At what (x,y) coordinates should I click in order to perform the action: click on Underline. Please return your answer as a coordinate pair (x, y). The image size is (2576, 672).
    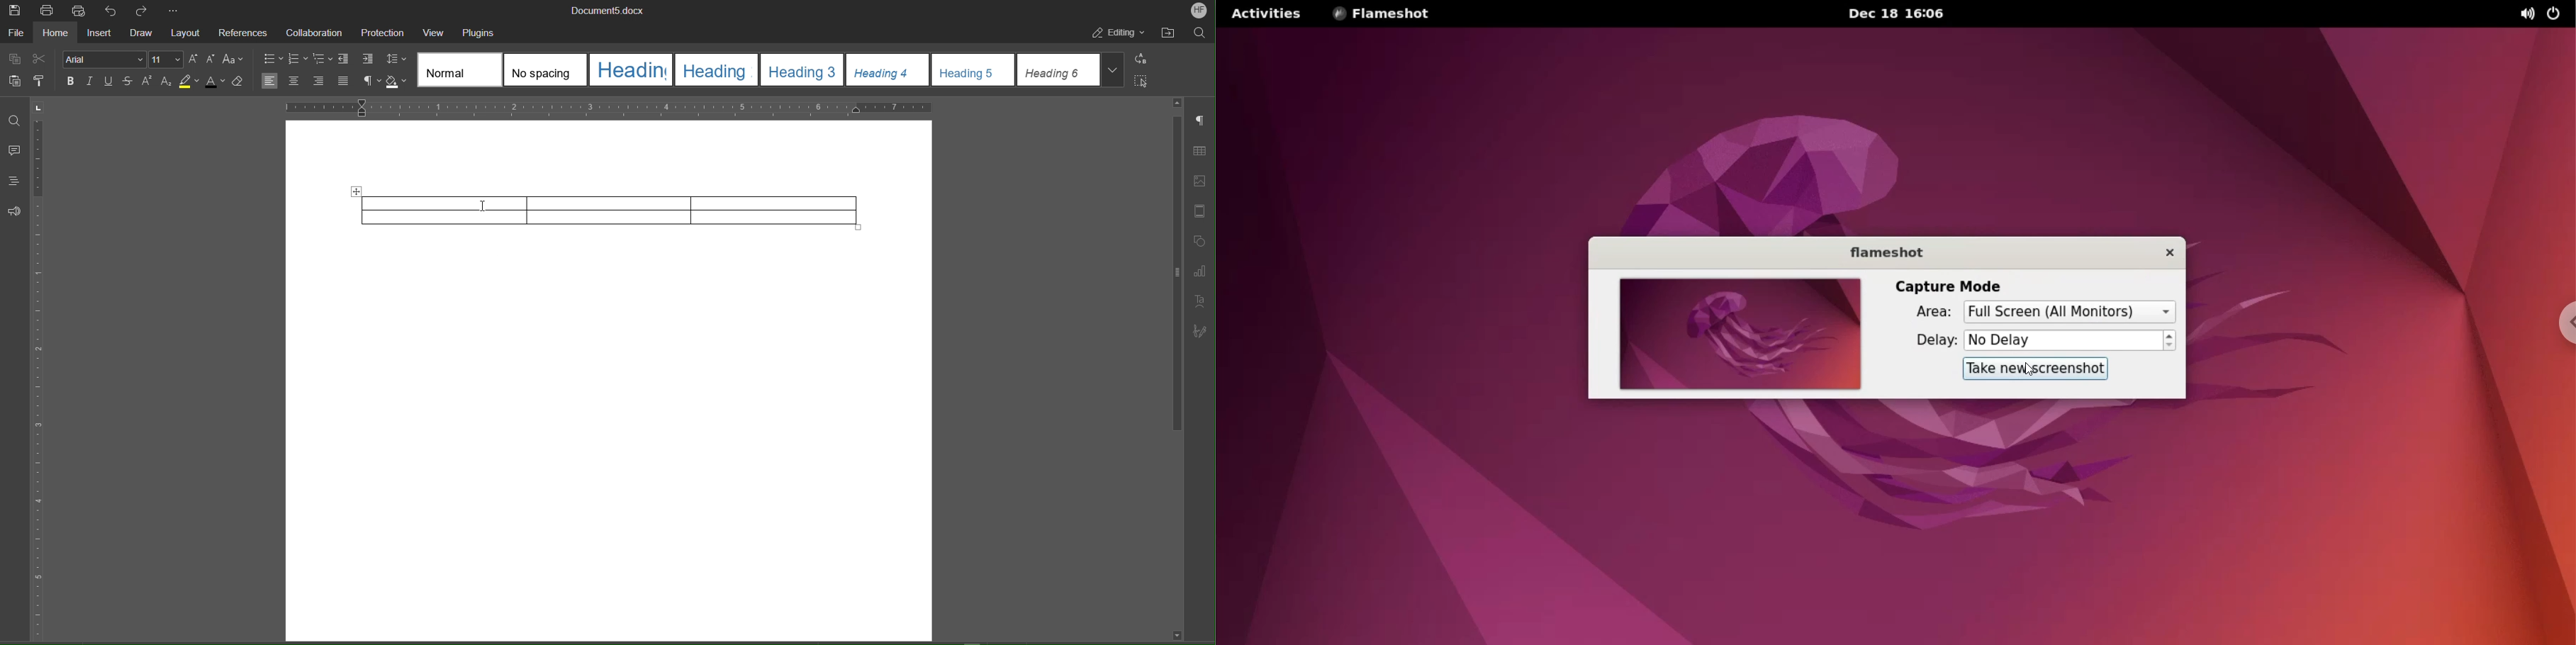
    Looking at the image, I should click on (110, 82).